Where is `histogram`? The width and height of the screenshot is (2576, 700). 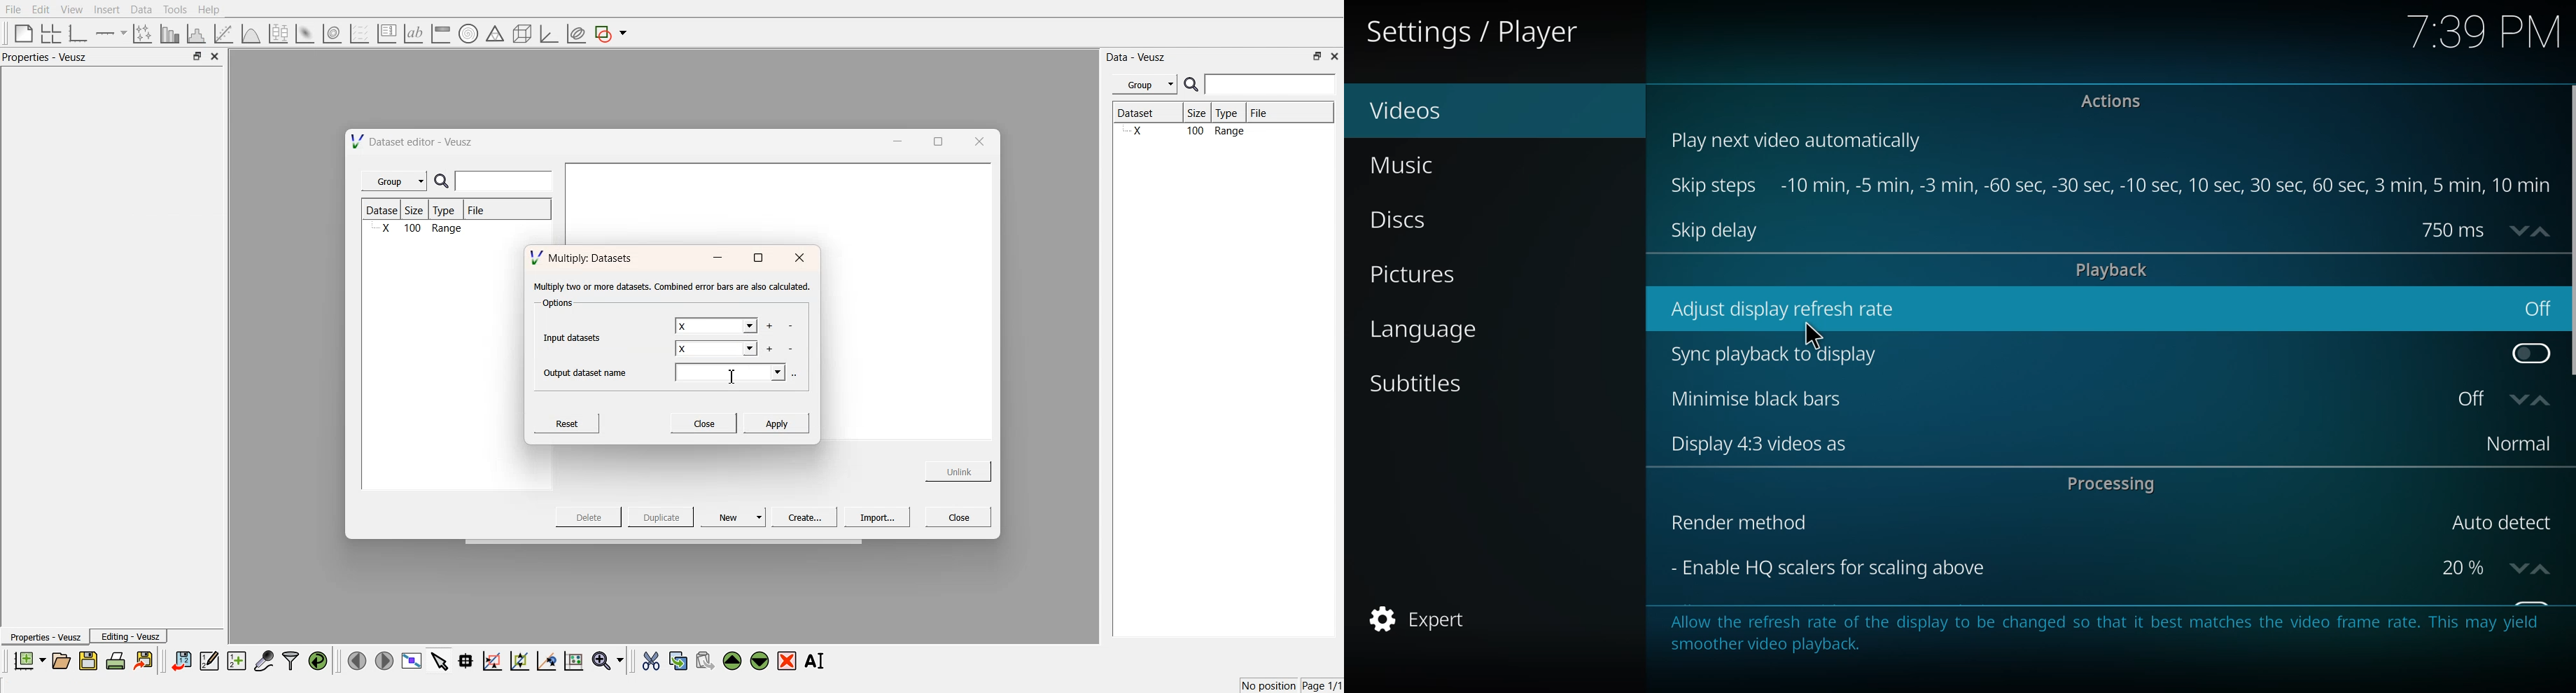
histogram is located at coordinates (199, 33).